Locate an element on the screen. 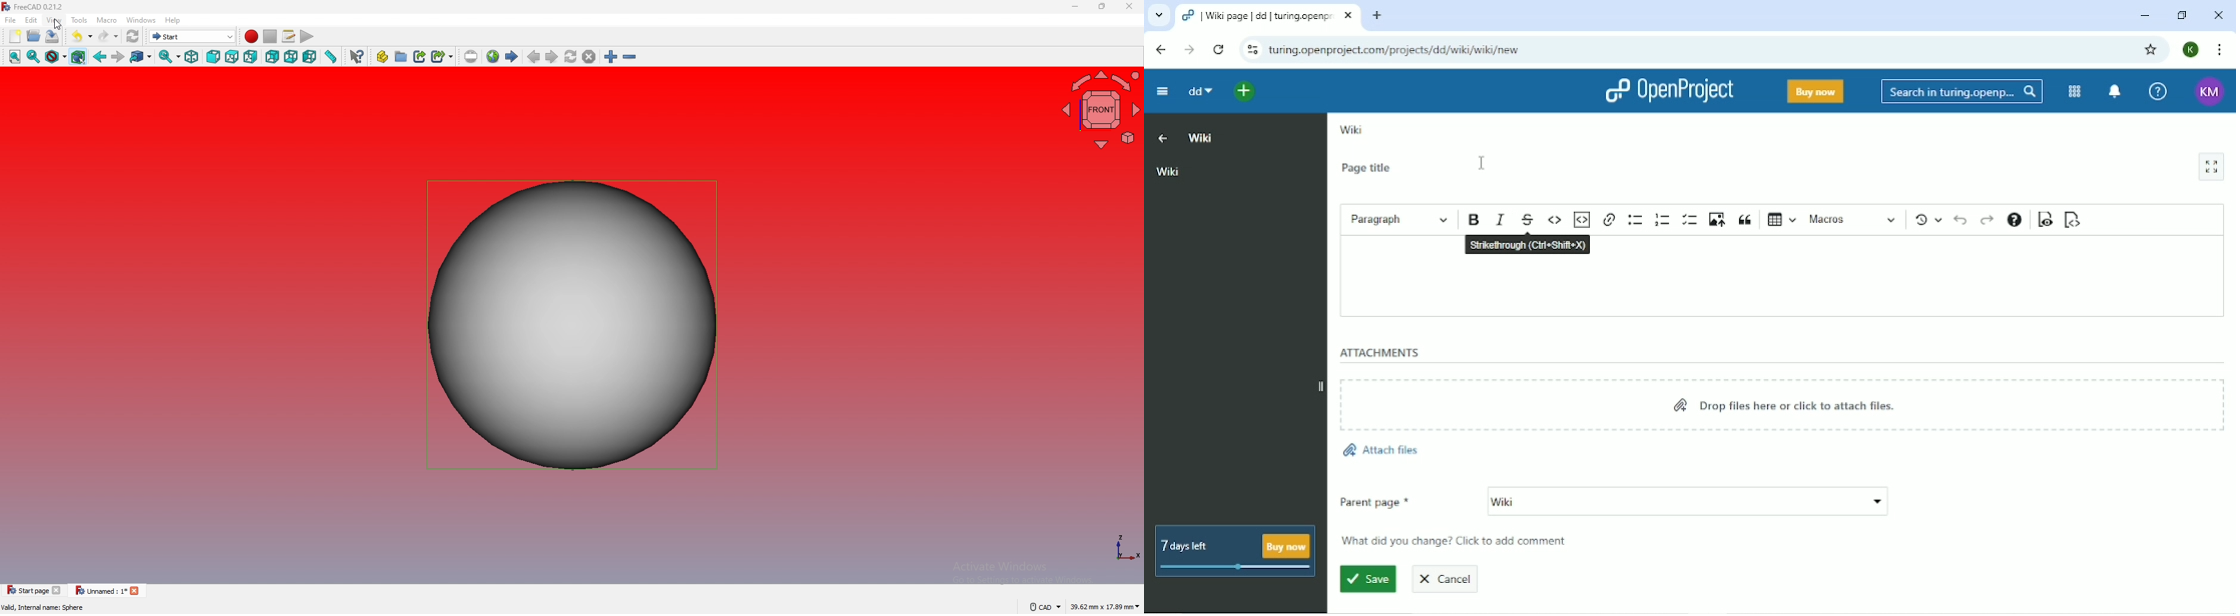  undo is located at coordinates (82, 36).